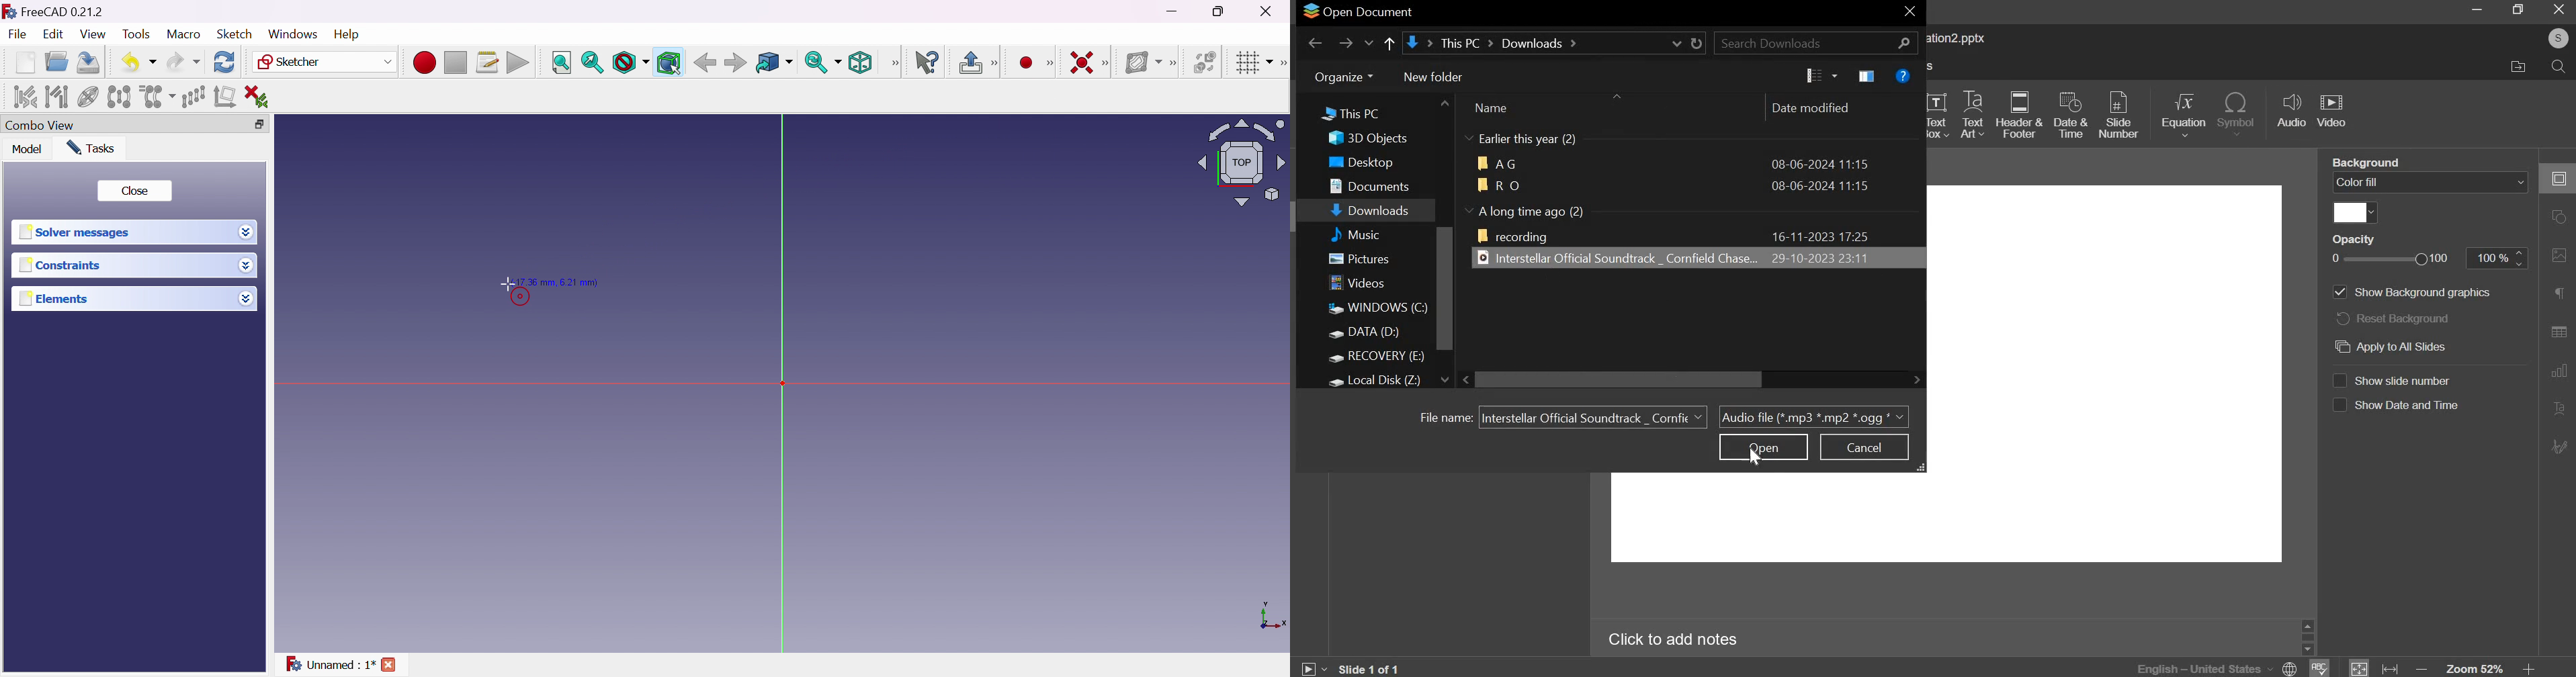 The width and height of the screenshot is (2576, 700). What do you see at coordinates (519, 63) in the screenshot?
I see `Execute macro` at bounding box center [519, 63].